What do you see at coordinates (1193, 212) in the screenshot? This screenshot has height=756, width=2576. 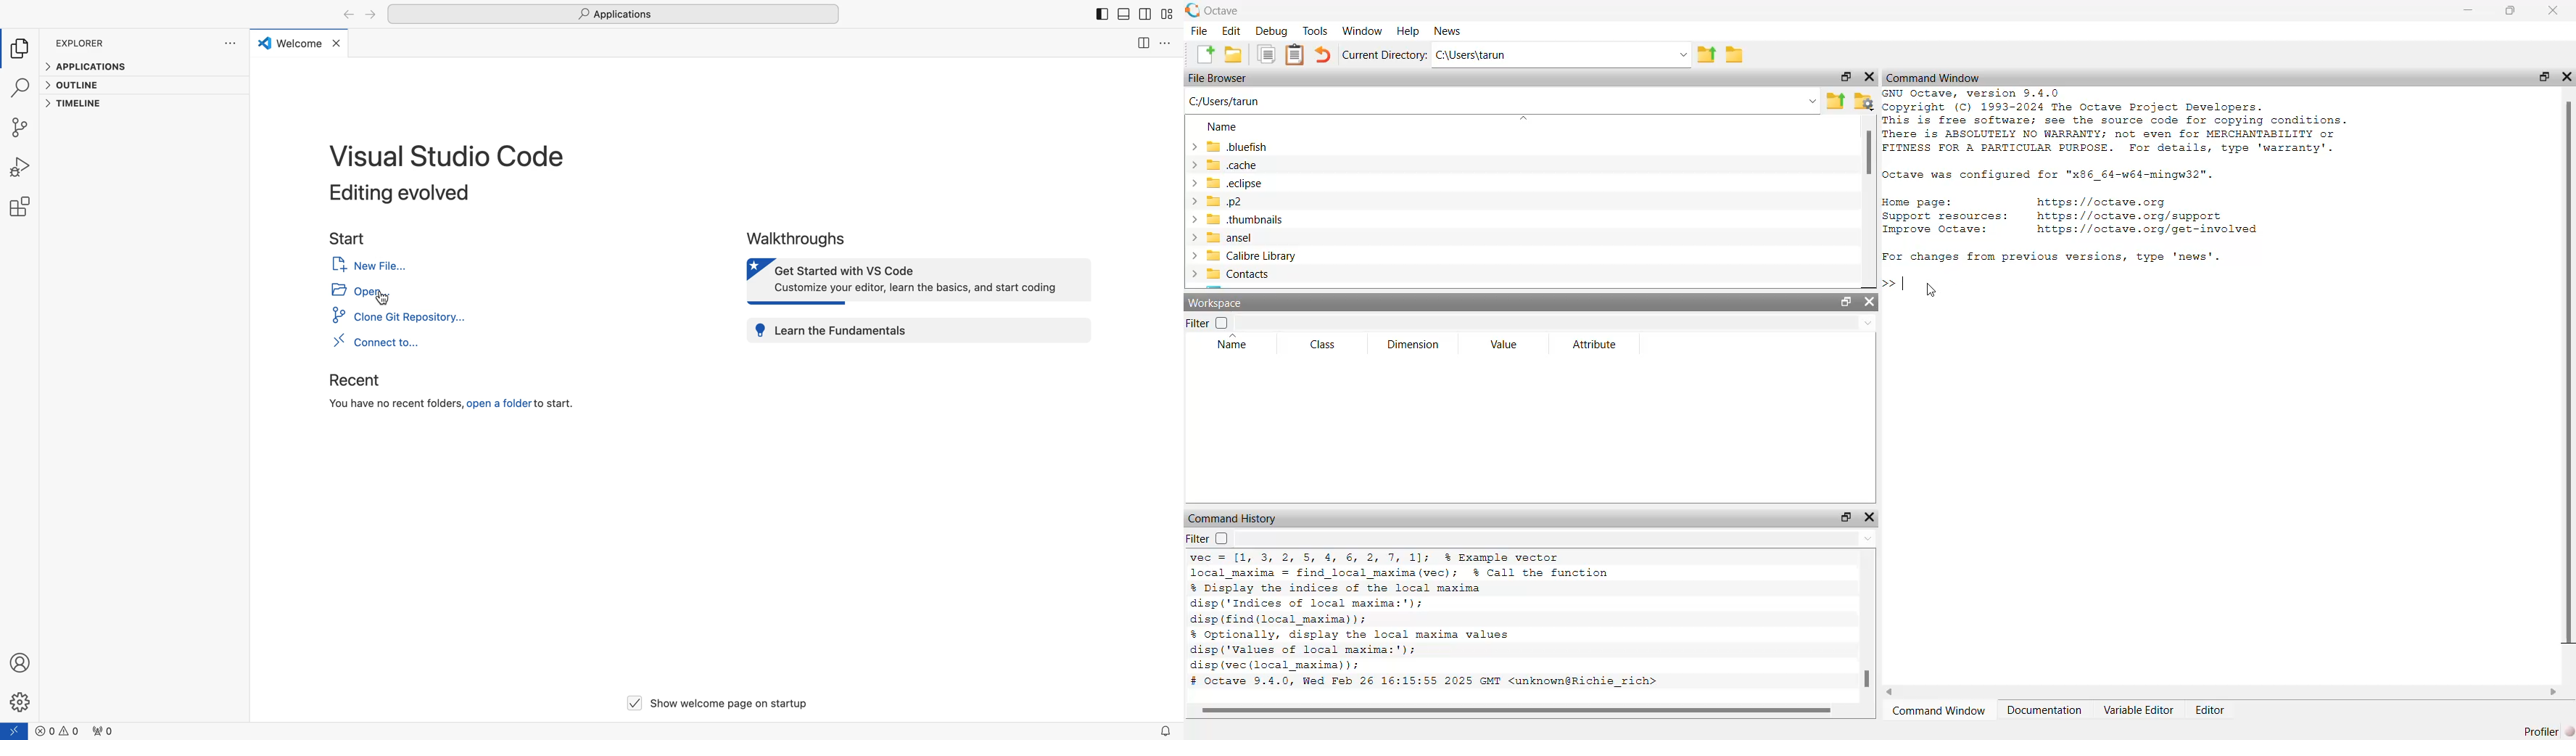 I see `expand/collapse` at bounding box center [1193, 212].